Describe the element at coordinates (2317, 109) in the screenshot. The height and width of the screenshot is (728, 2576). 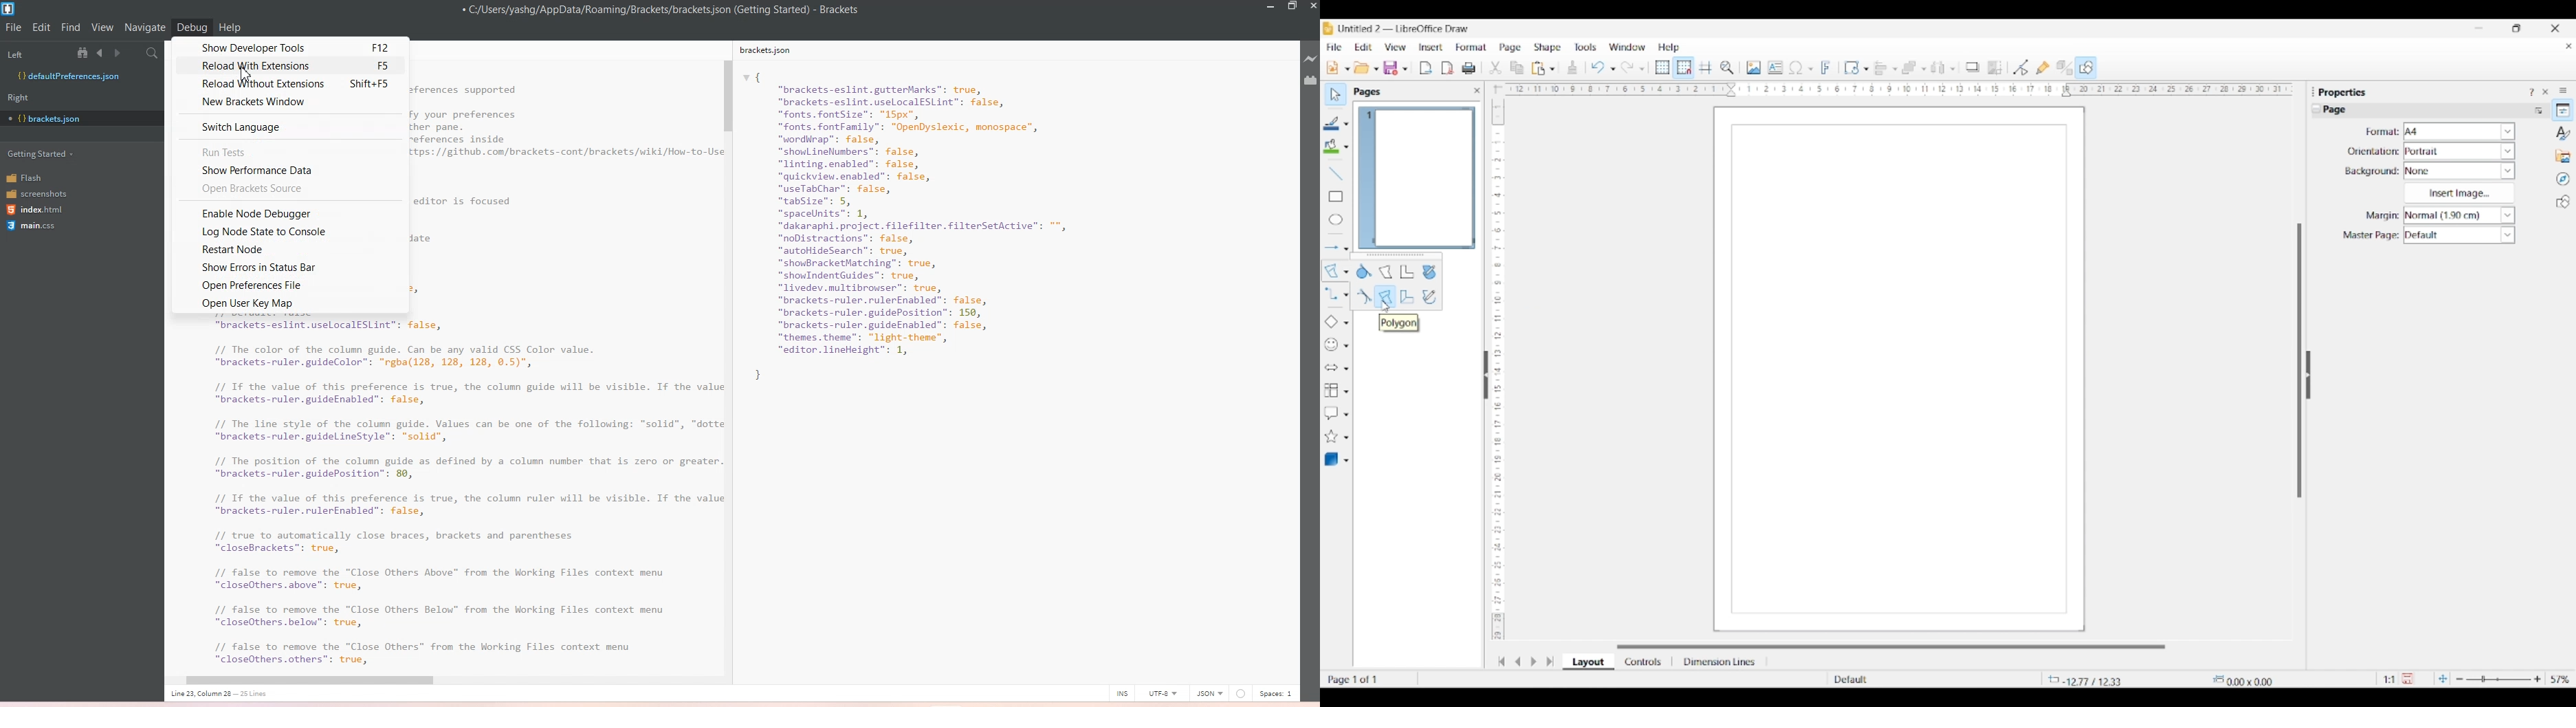
I see `Collapse page settings` at that location.